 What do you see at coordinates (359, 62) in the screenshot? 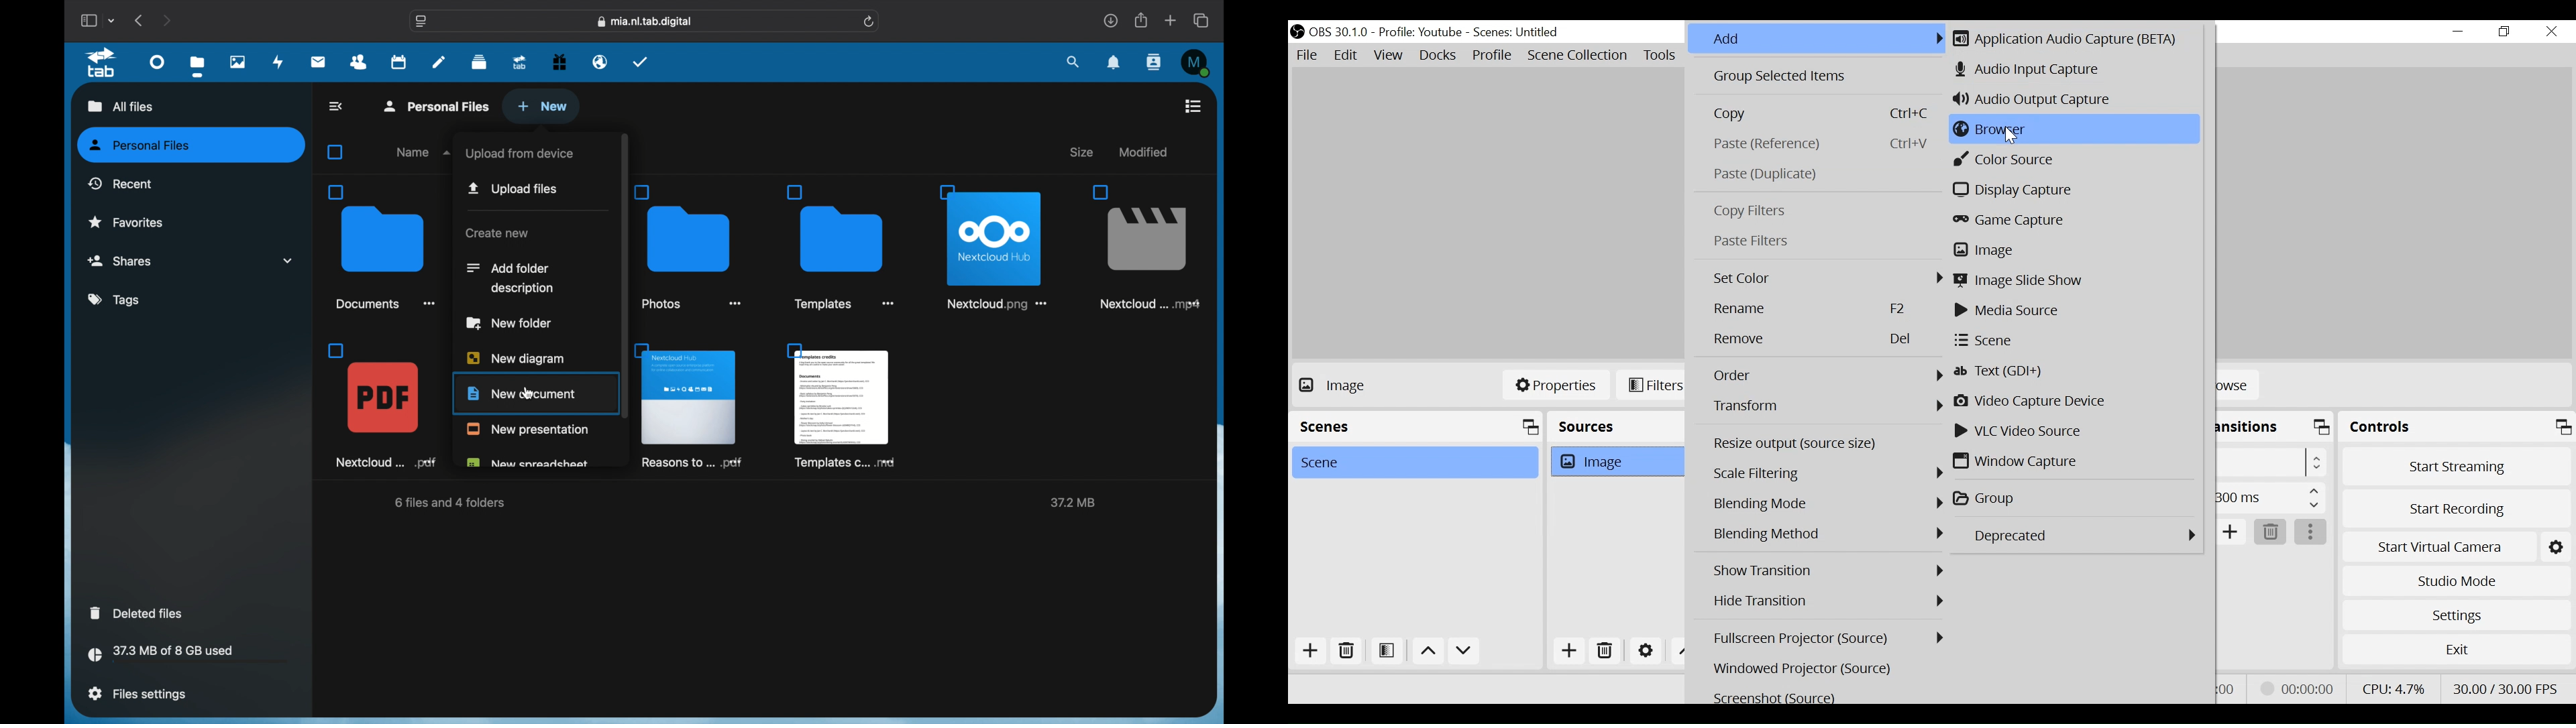
I see `contacts` at bounding box center [359, 62].